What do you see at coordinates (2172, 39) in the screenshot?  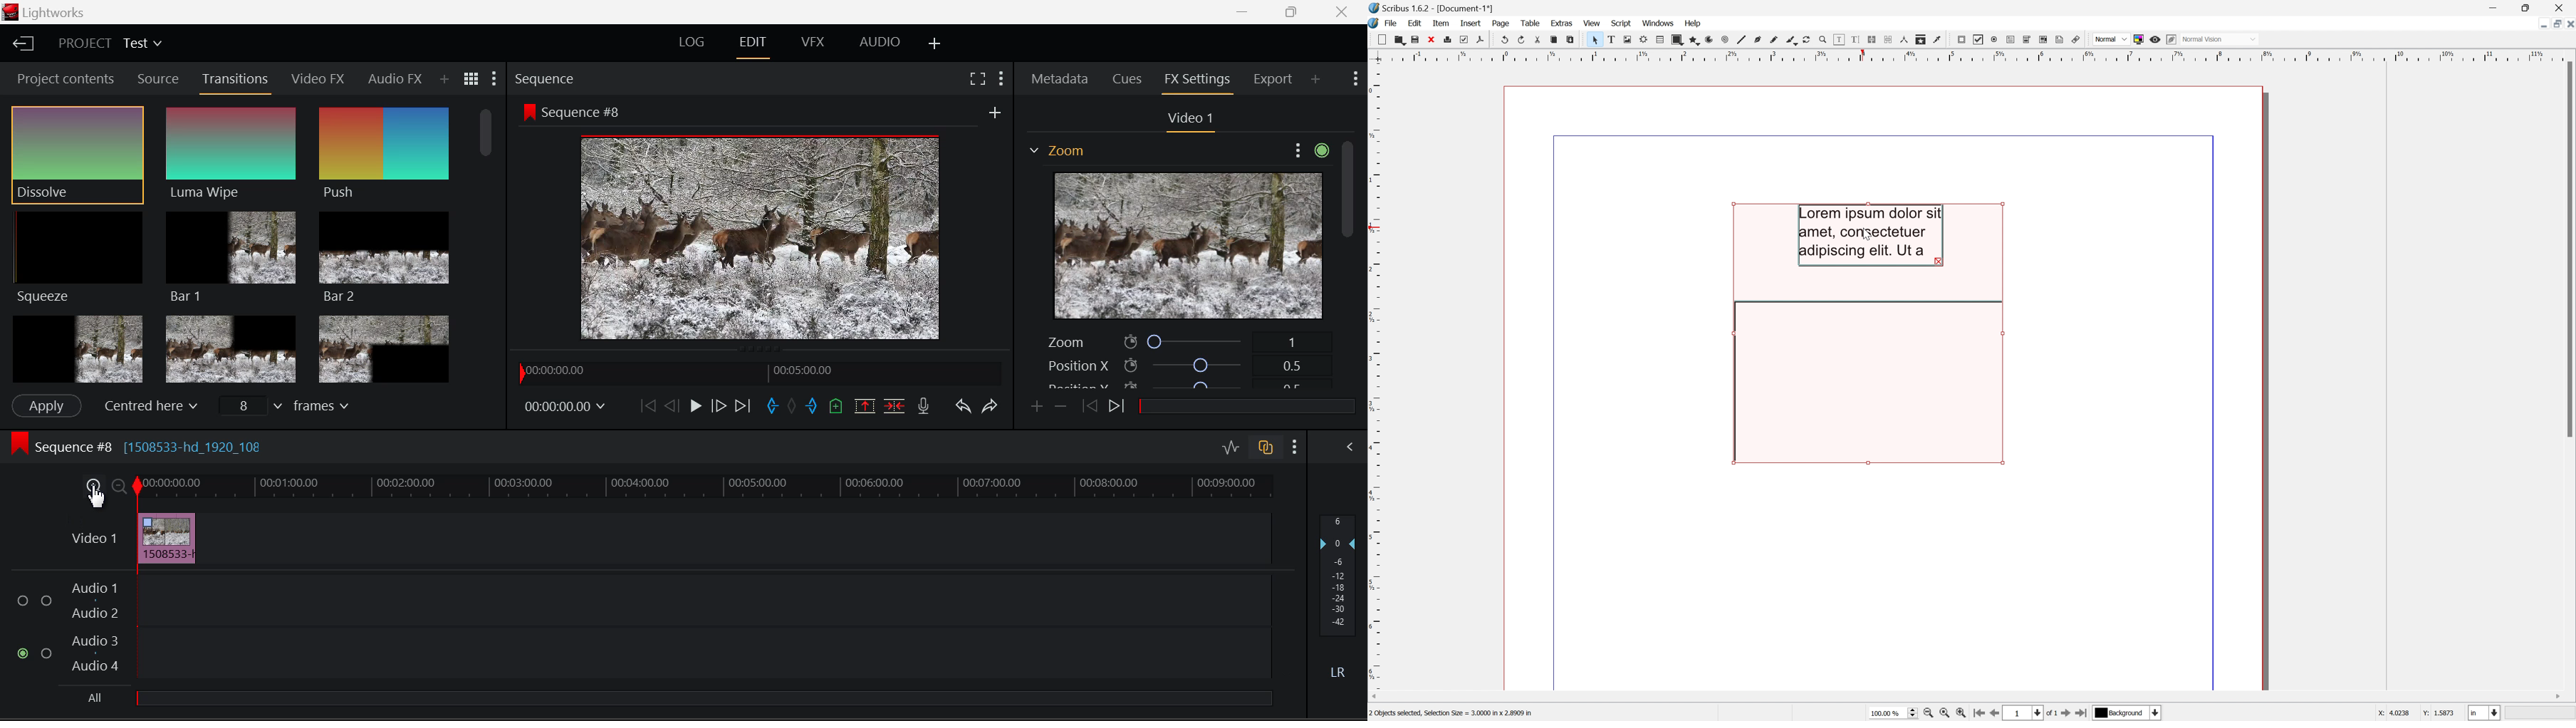 I see `Edit in preview mode` at bounding box center [2172, 39].